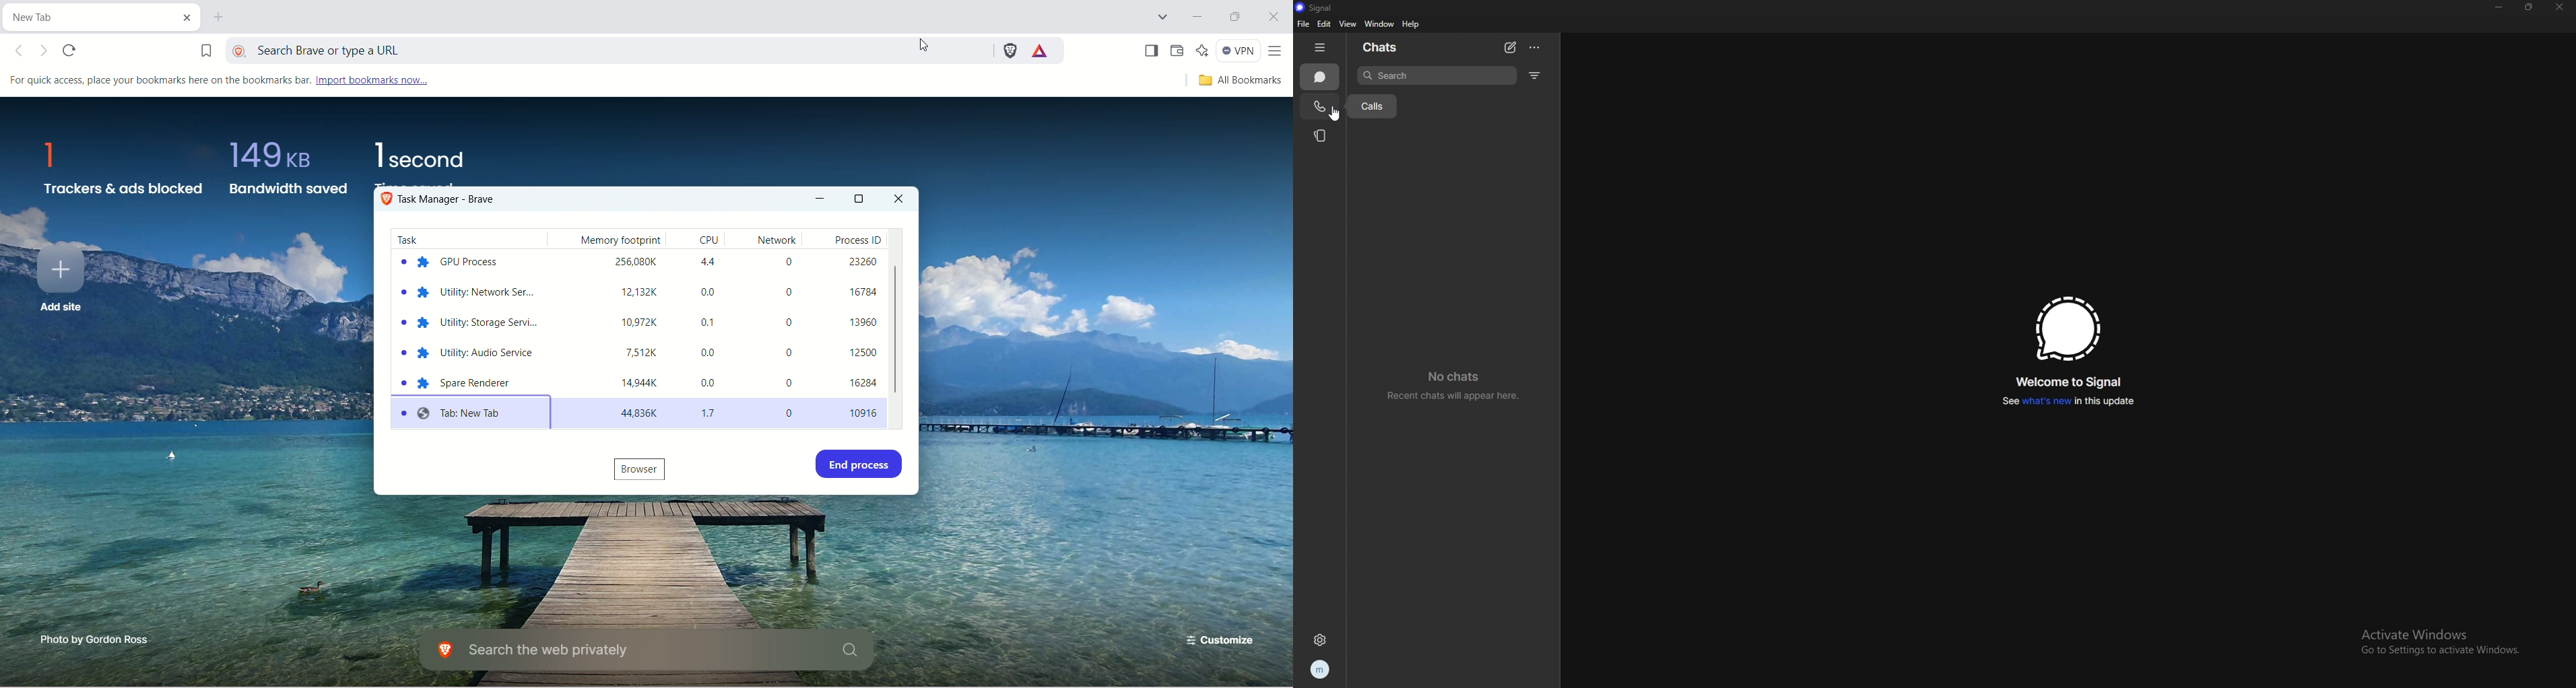 This screenshot has height=700, width=2576. I want to click on bookmark, so click(197, 48).